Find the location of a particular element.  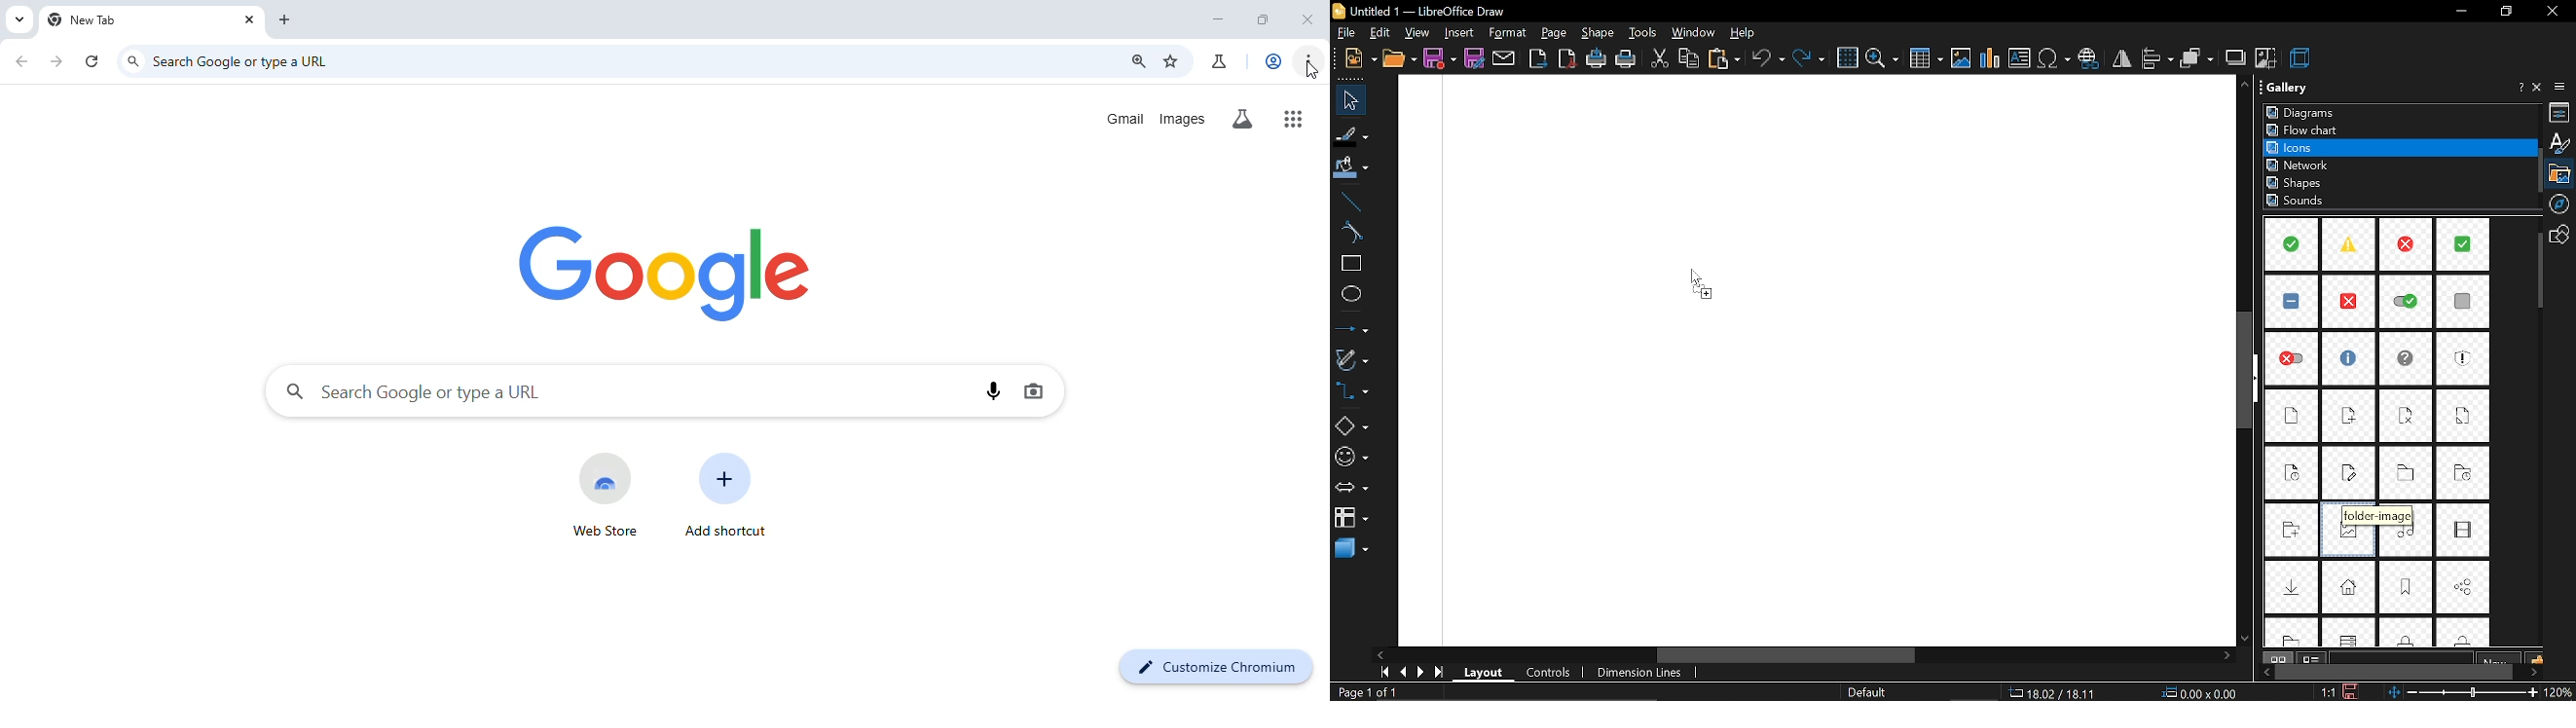

cut is located at coordinates (1659, 59).